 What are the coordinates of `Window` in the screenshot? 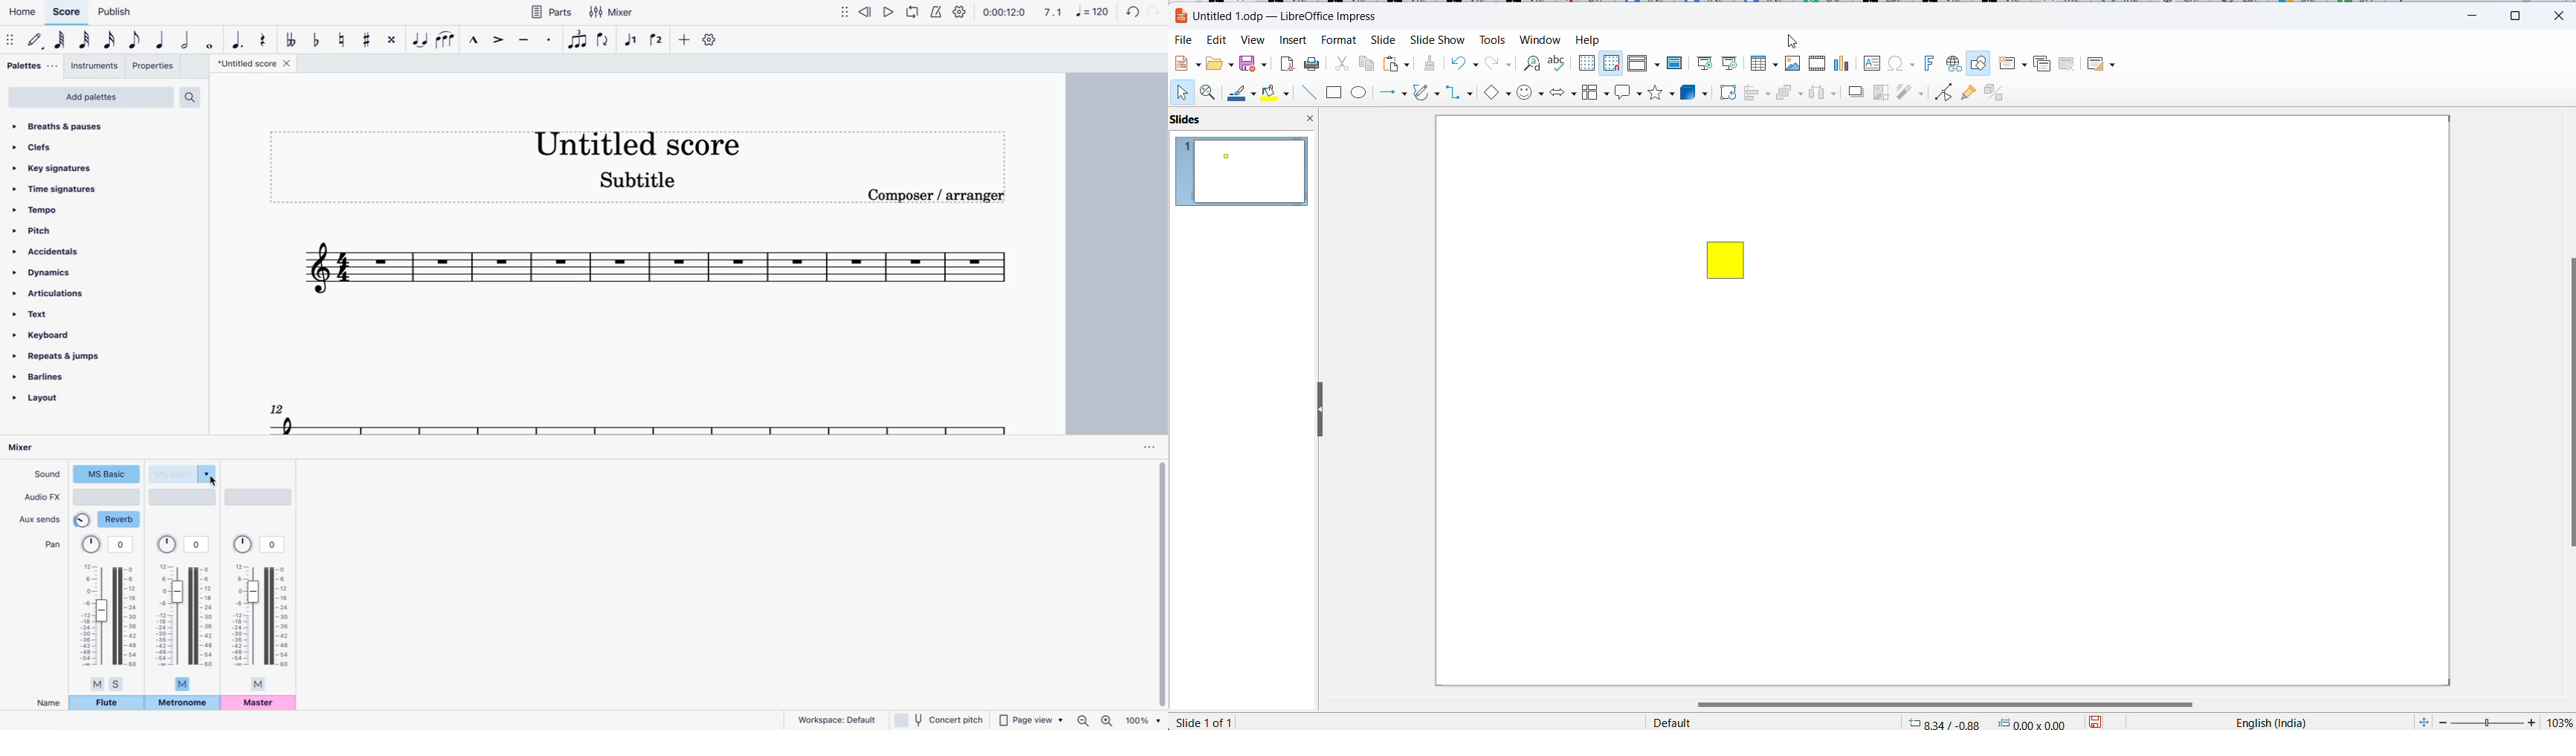 It's located at (1540, 41).